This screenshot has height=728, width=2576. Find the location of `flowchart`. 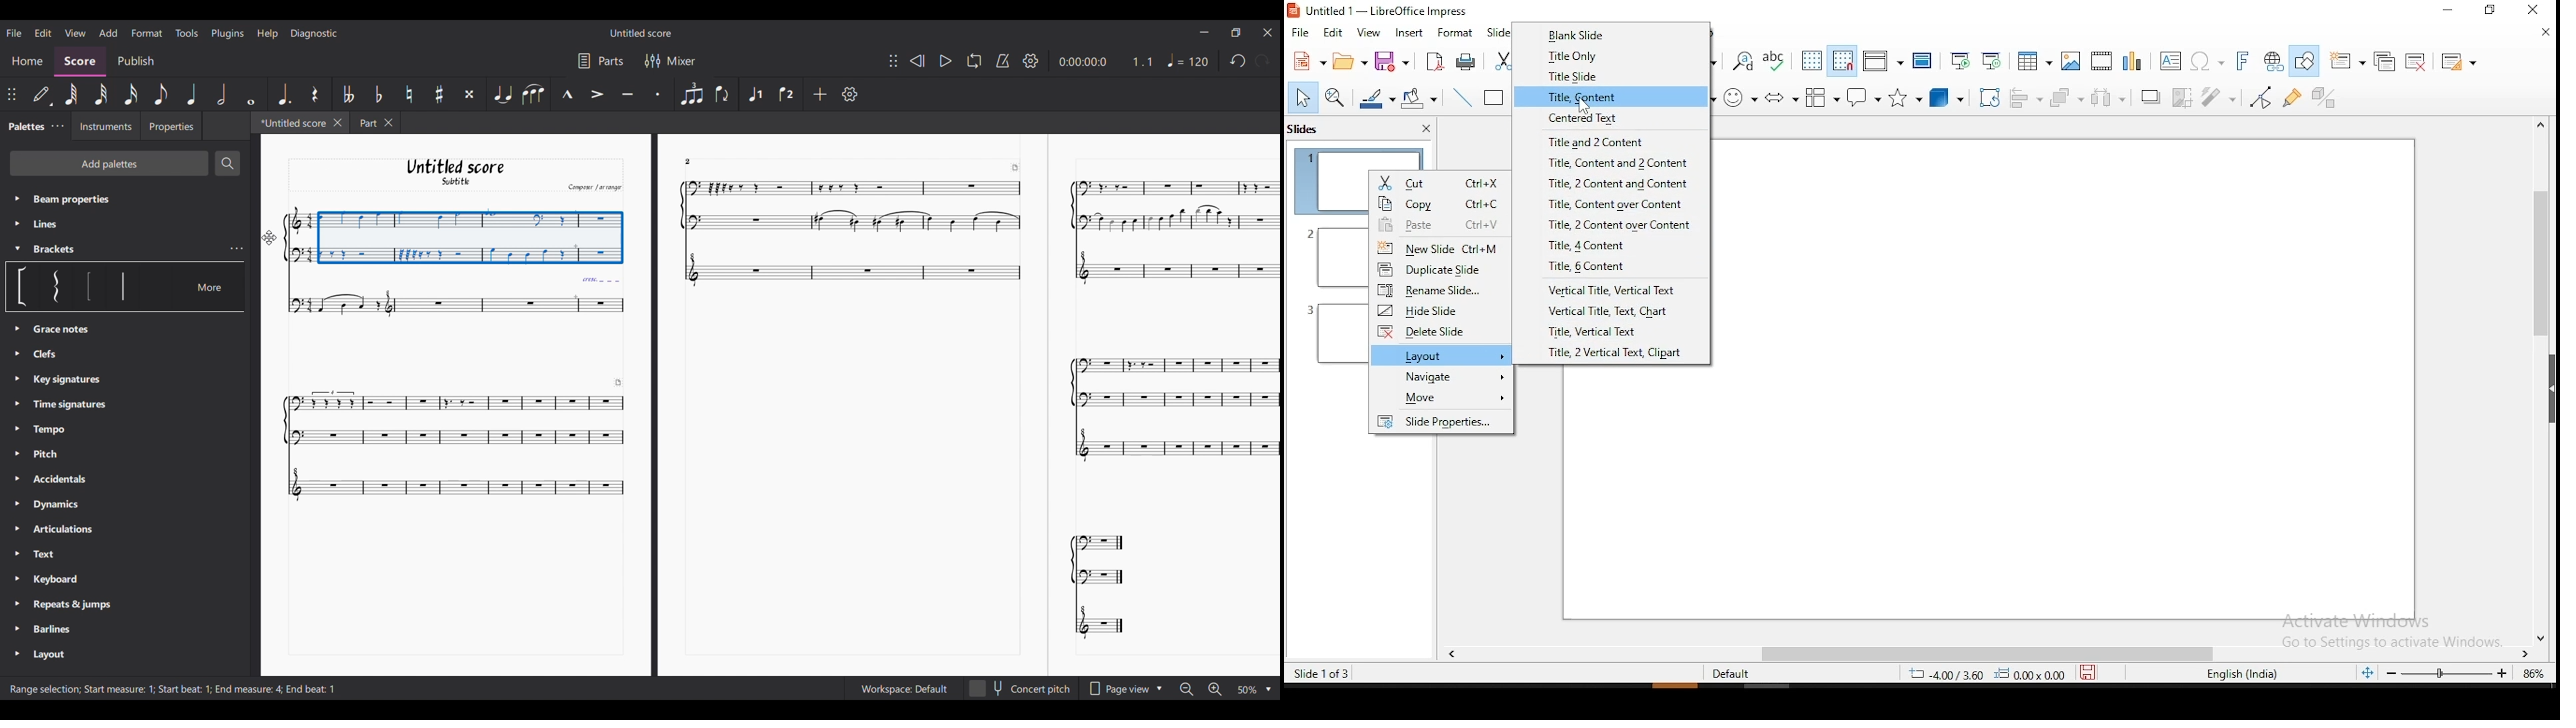

flowchart is located at coordinates (1823, 99).